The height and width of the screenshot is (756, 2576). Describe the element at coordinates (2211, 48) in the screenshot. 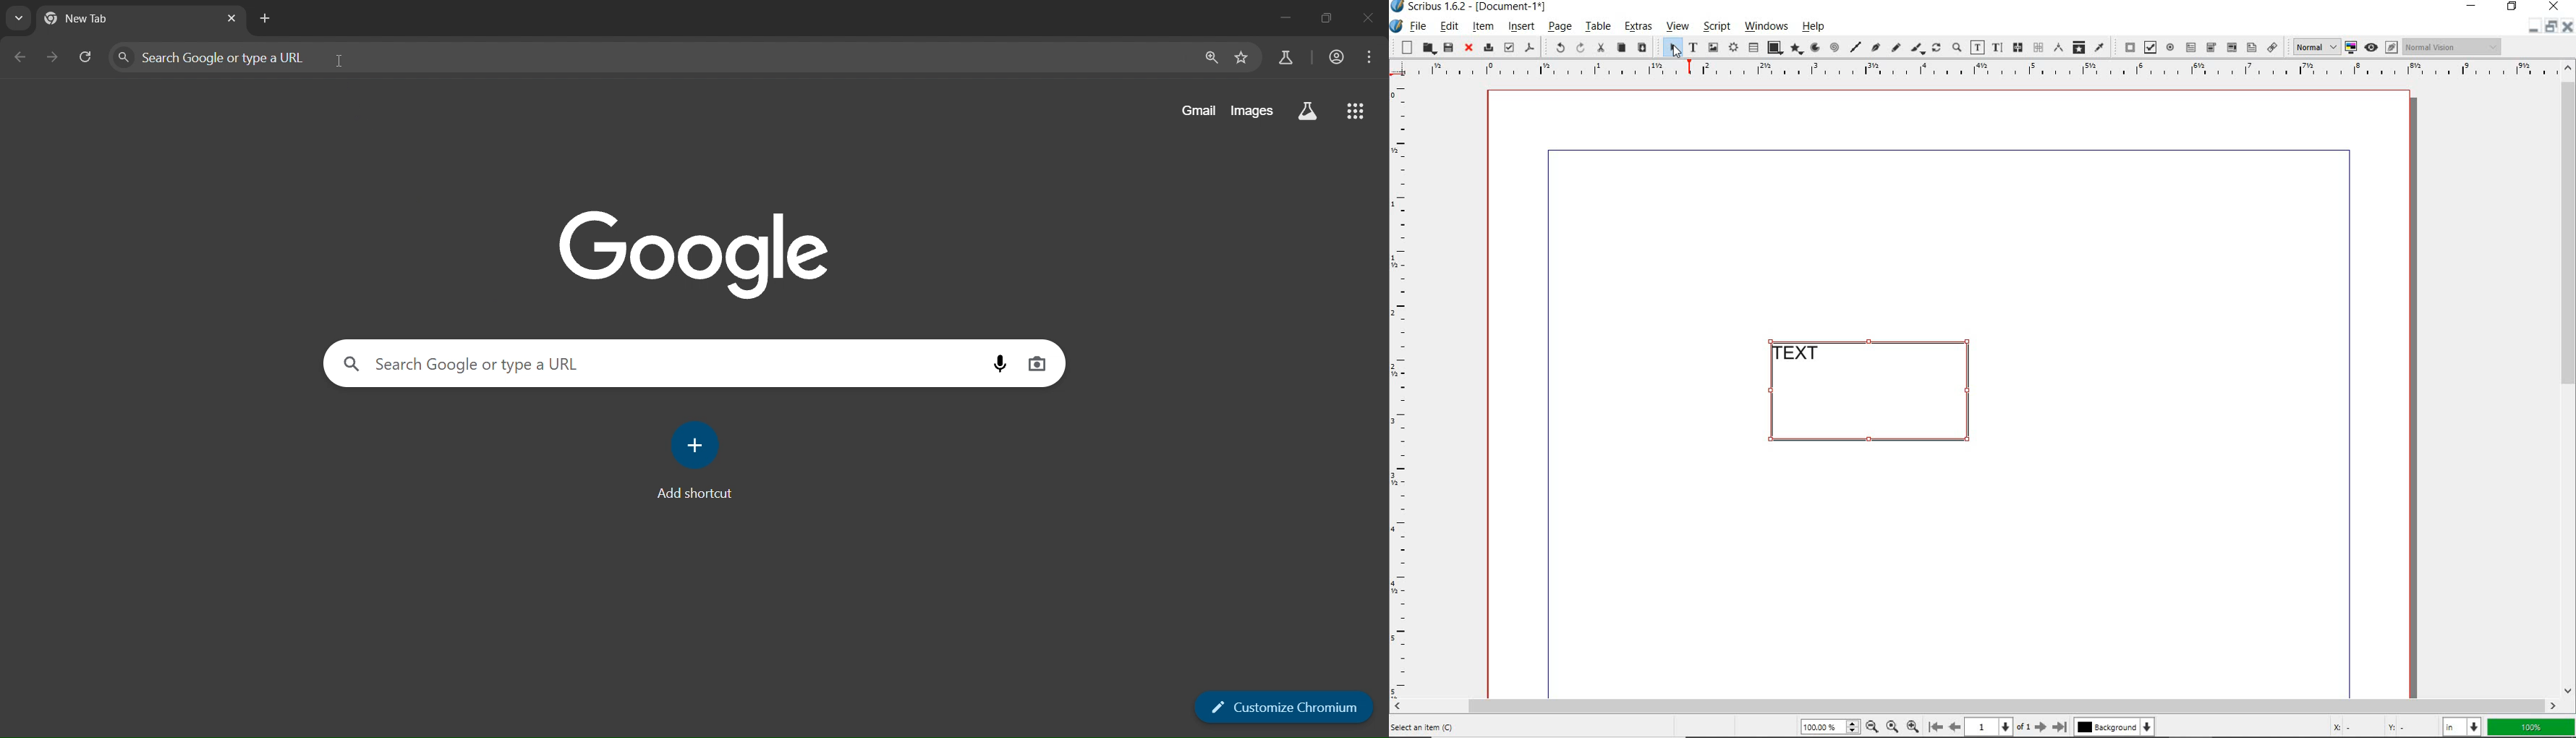

I see `pdf combo box` at that location.